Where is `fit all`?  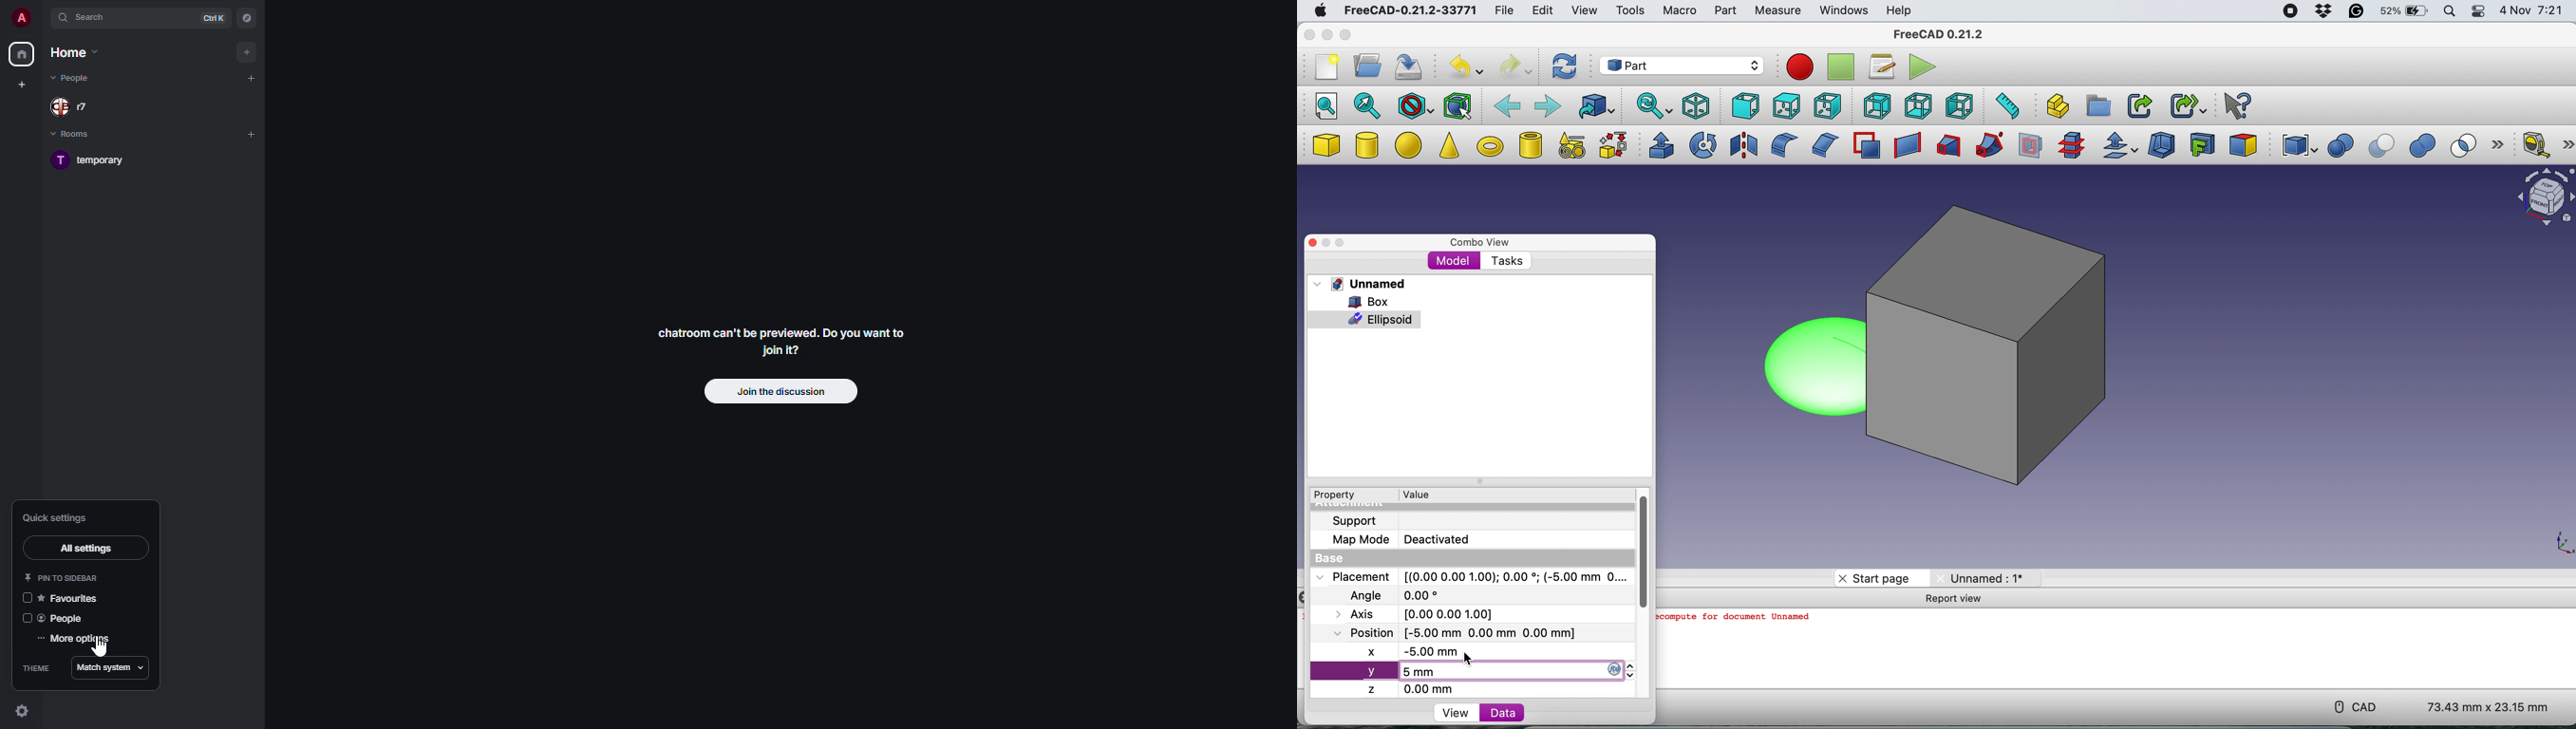 fit all is located at coordinates (1322, 105).